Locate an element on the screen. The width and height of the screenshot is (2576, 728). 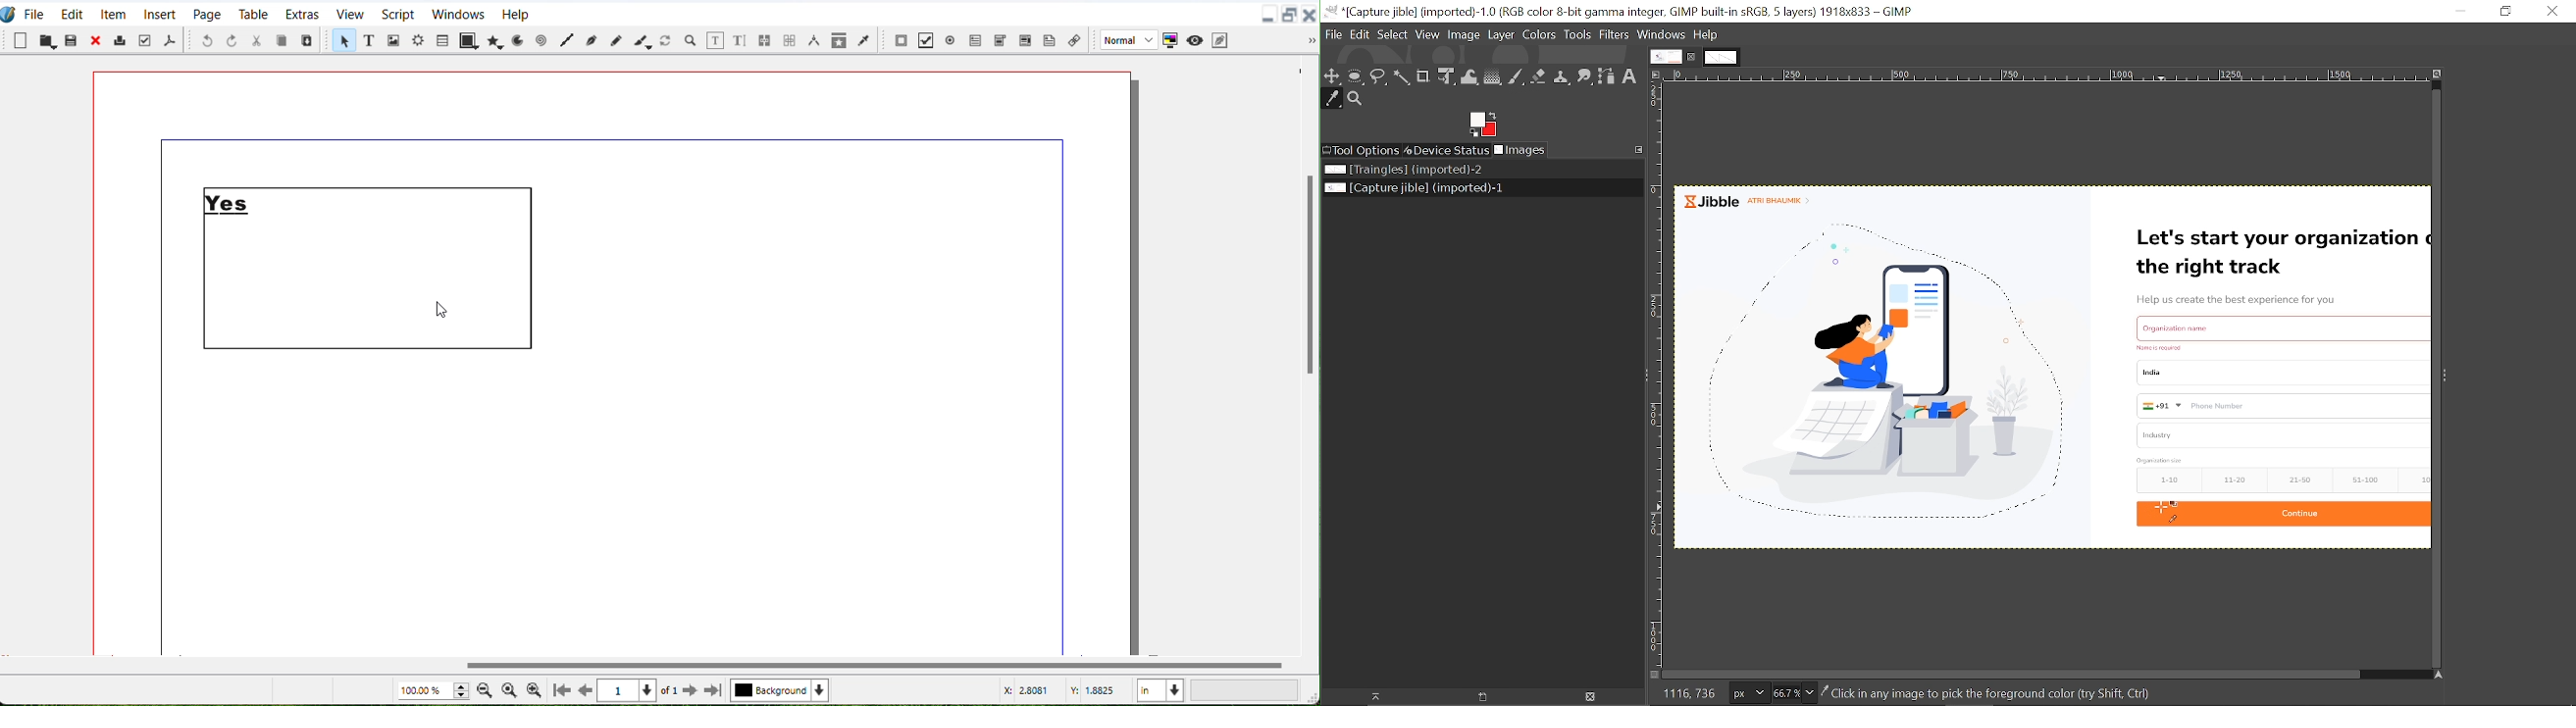
Close is located at coordinates (97, 40).